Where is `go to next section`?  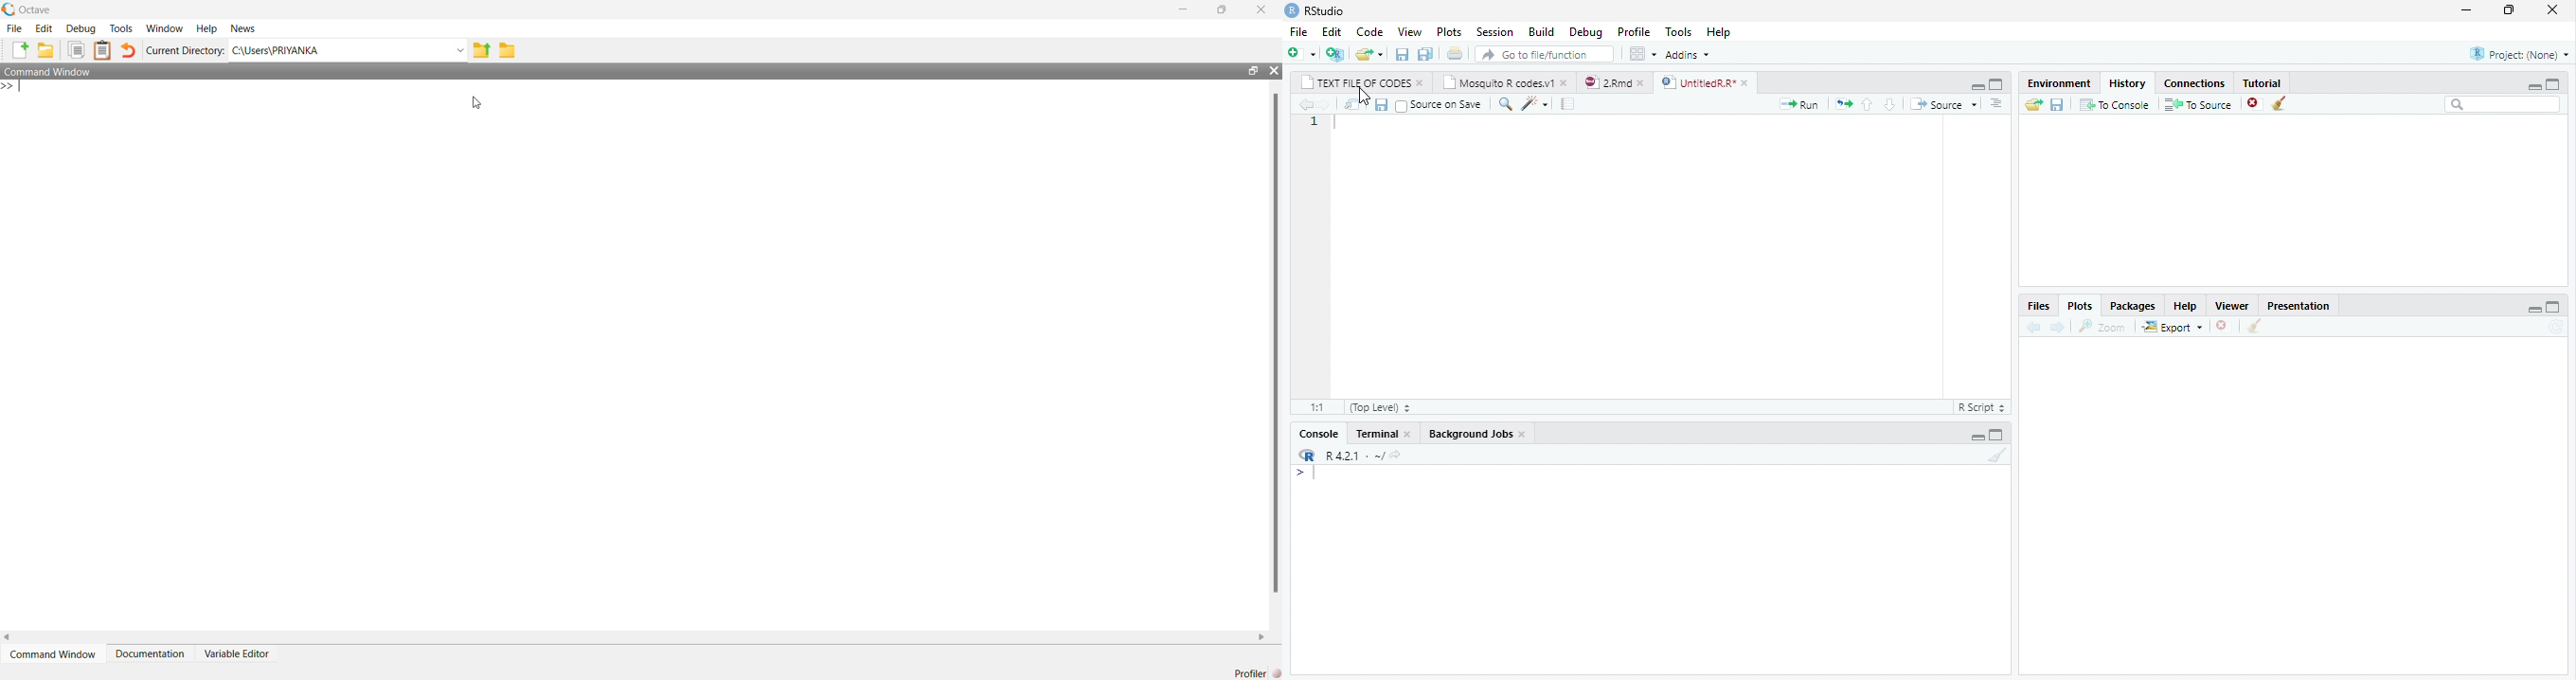 go to next section is located at coordinates (1890, 104).